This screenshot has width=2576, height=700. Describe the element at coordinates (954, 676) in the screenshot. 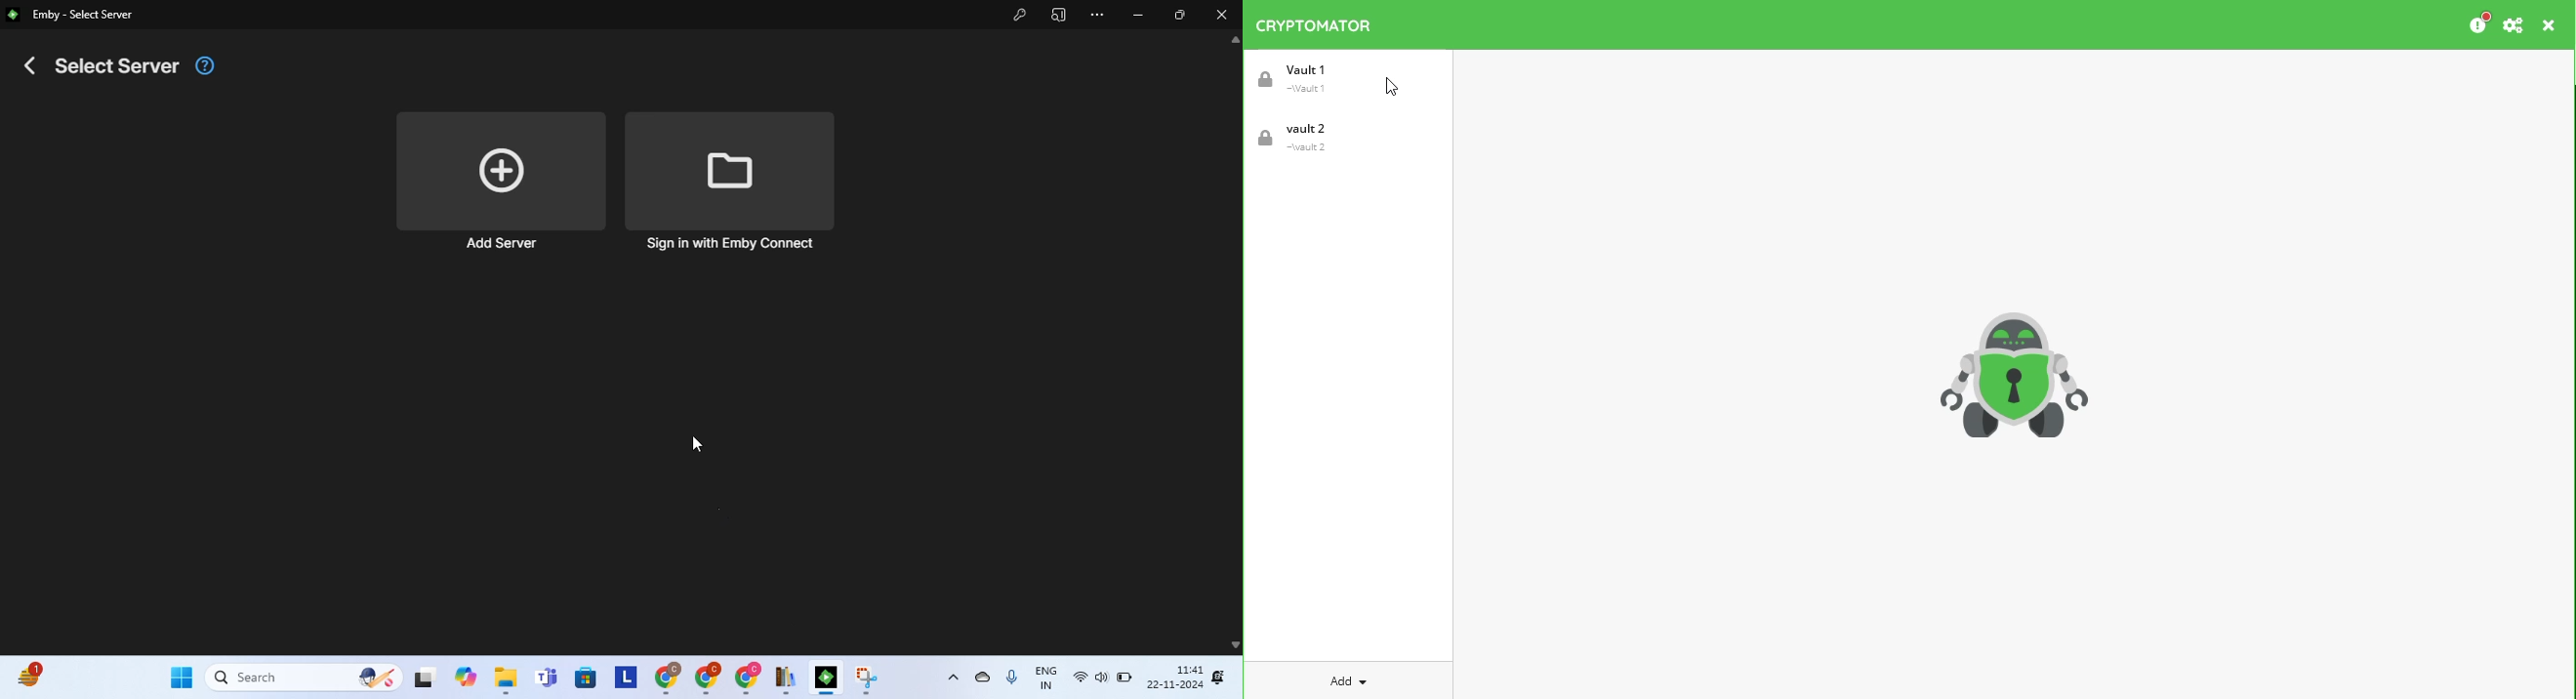

I see `show hidden icons` at that location.